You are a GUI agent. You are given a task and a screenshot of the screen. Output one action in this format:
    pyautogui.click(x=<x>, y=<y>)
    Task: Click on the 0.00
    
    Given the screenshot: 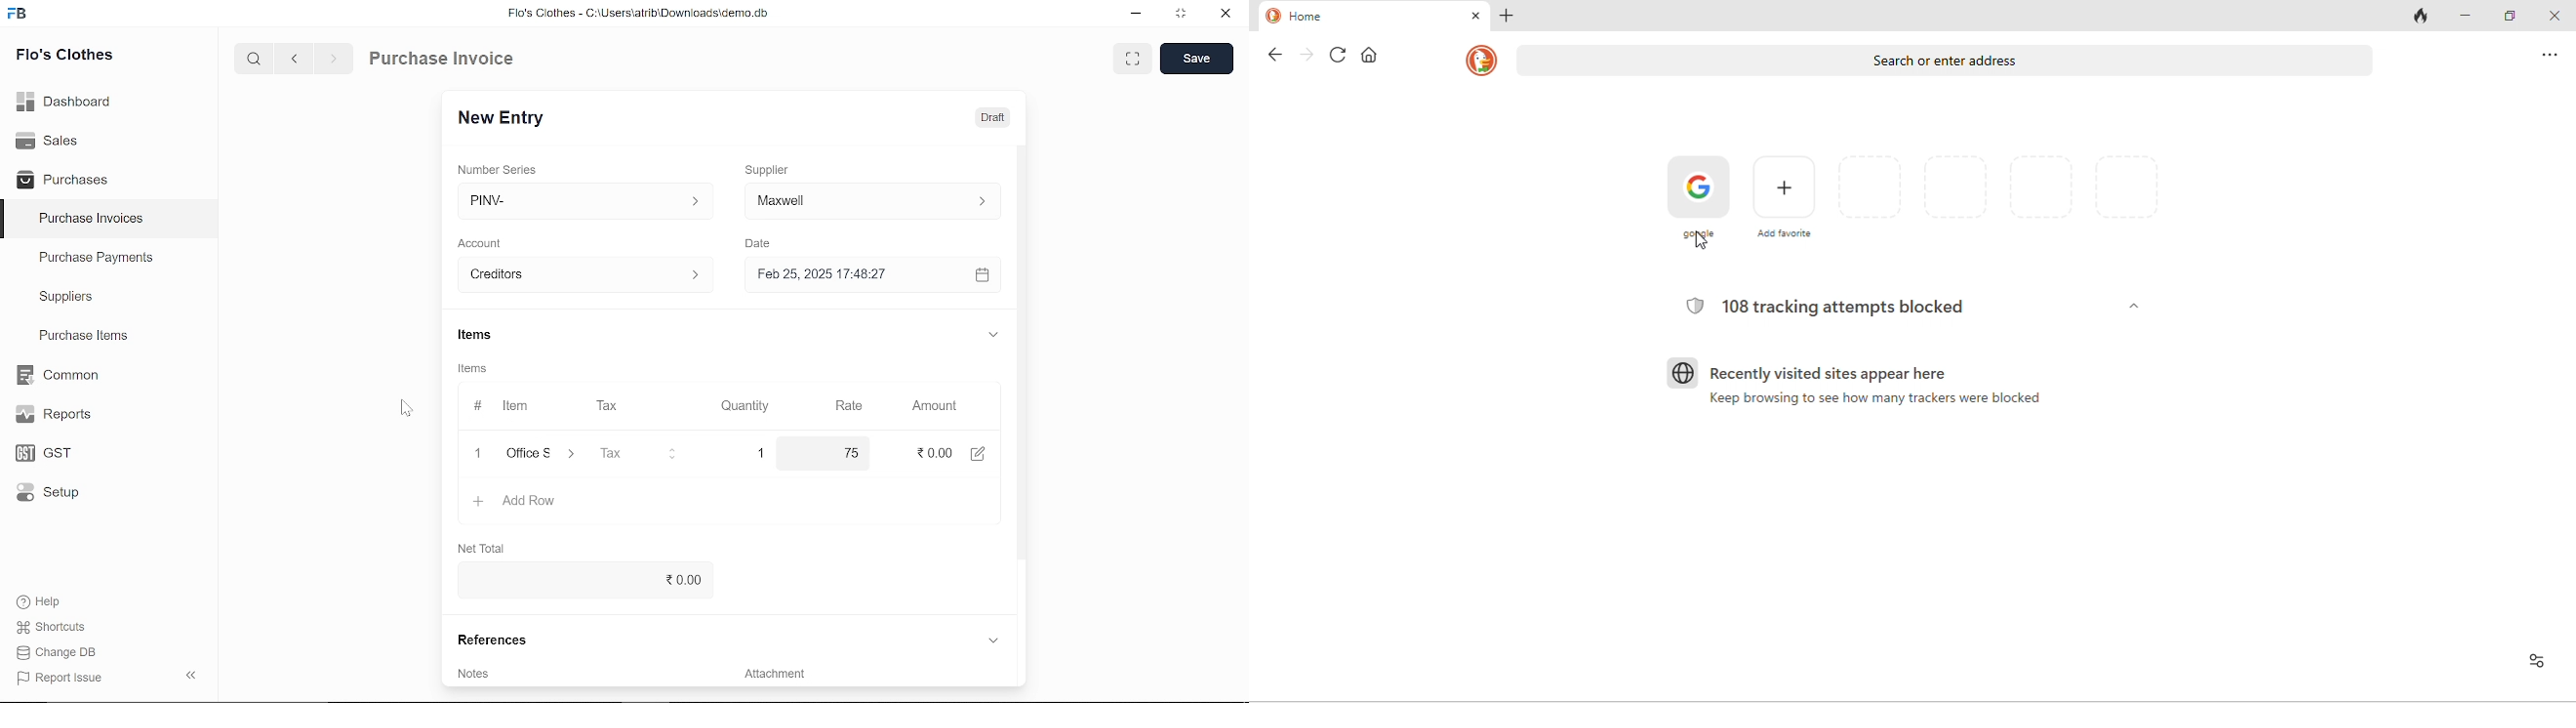 What is the action you would take?
    pyautogui.click(x=580, y=580)
    